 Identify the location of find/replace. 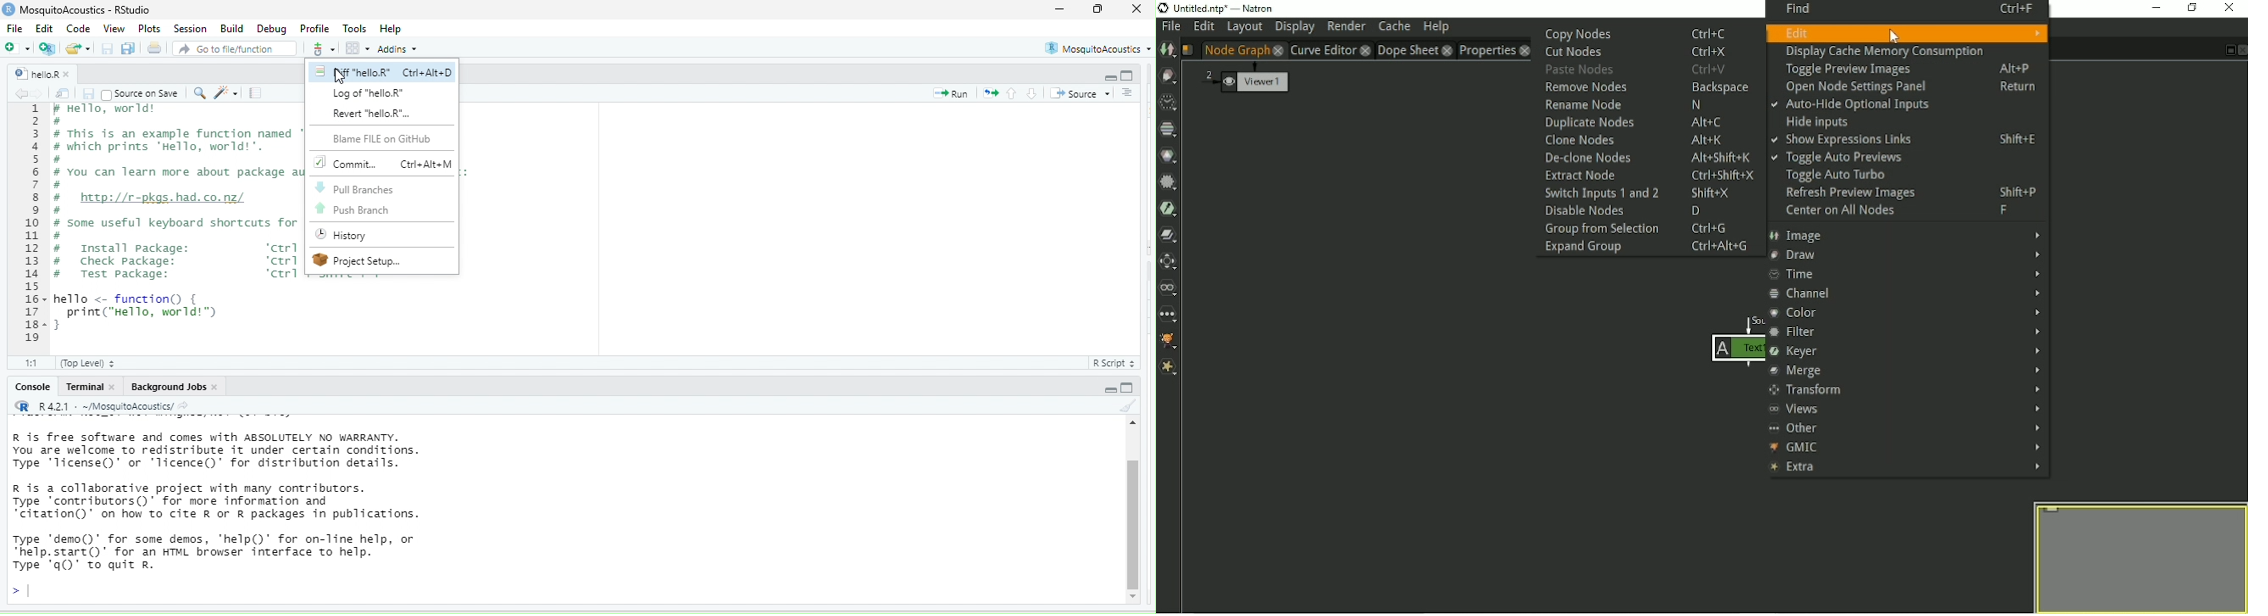
(201, 93).